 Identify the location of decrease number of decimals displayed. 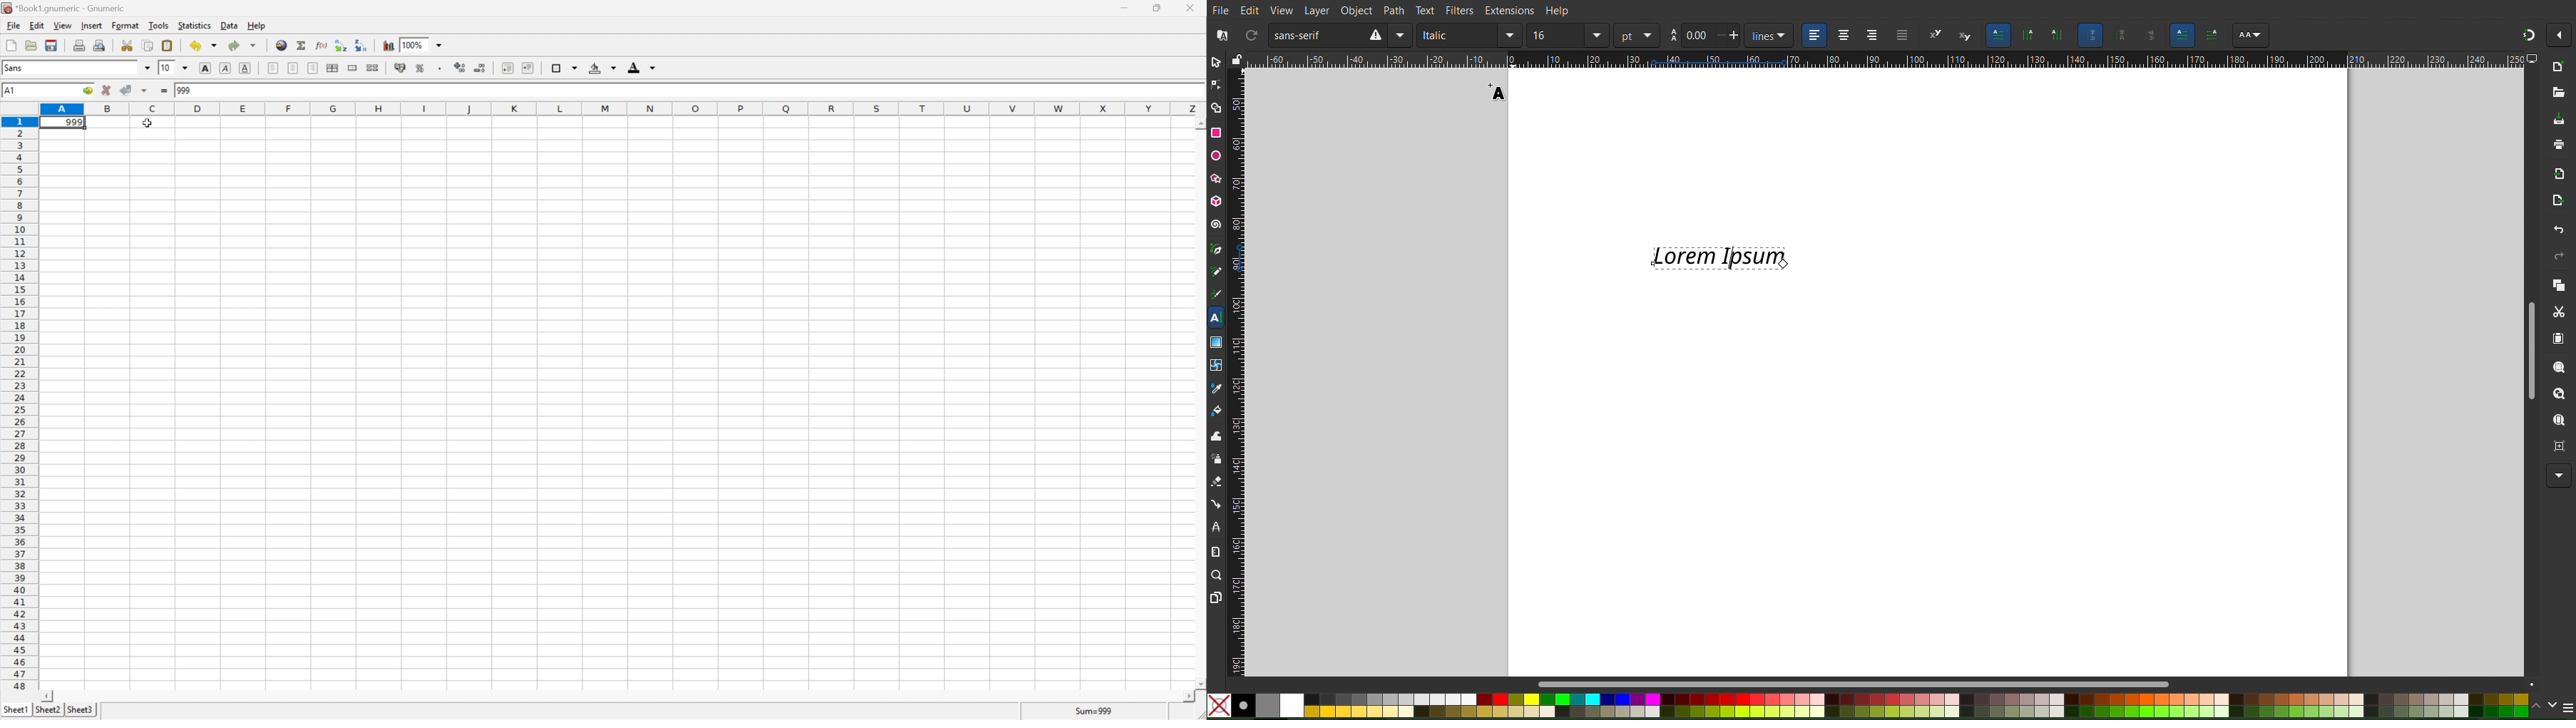
(480, 68).